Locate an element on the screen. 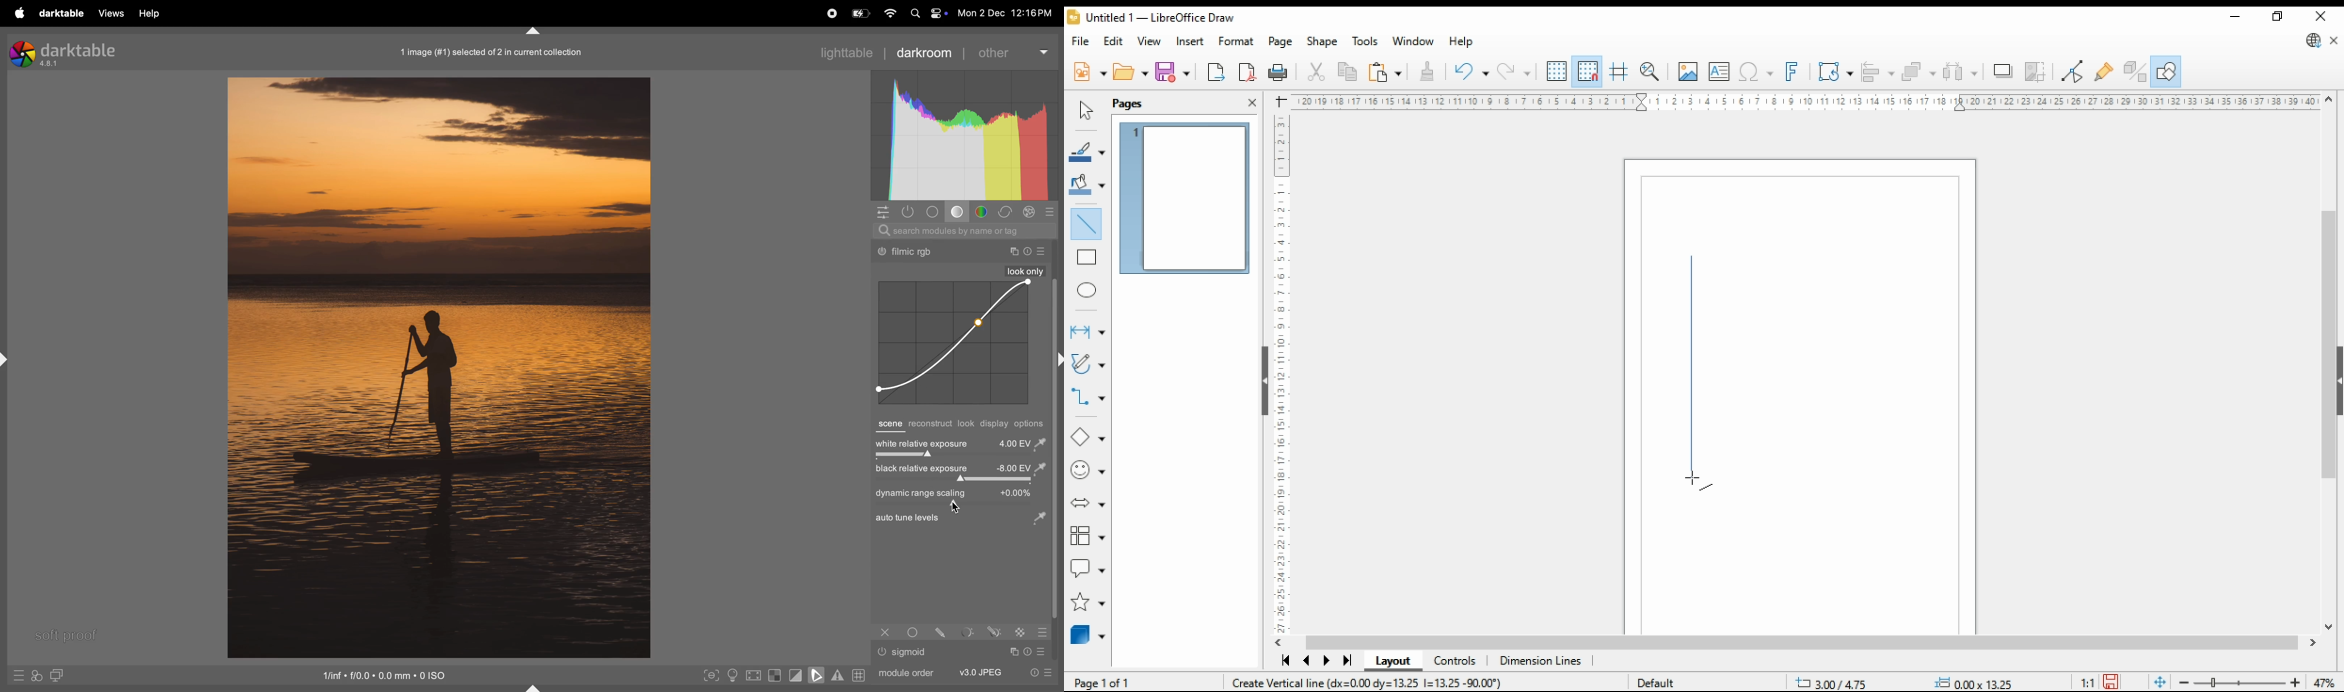 The image size is (2352, 700). shadows is located at coordinates (2002, 72).